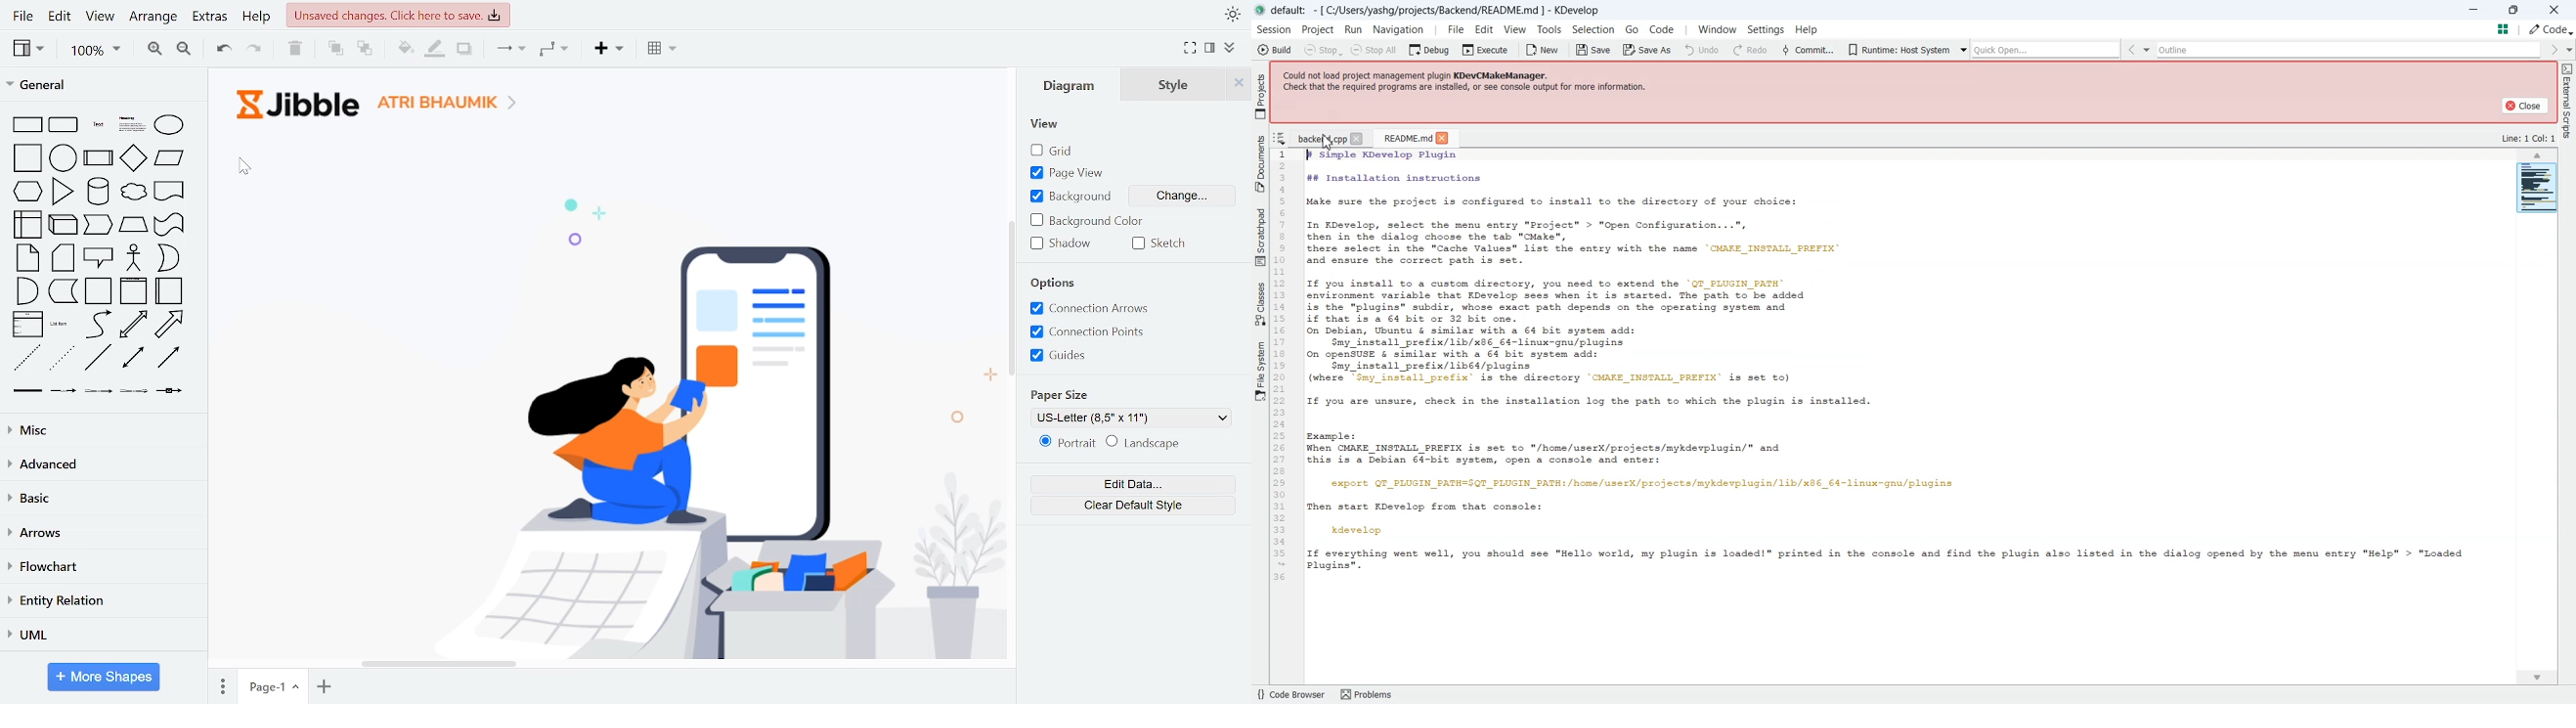 The image size is (2576, 728). I want to click on view, so click(101, 18).